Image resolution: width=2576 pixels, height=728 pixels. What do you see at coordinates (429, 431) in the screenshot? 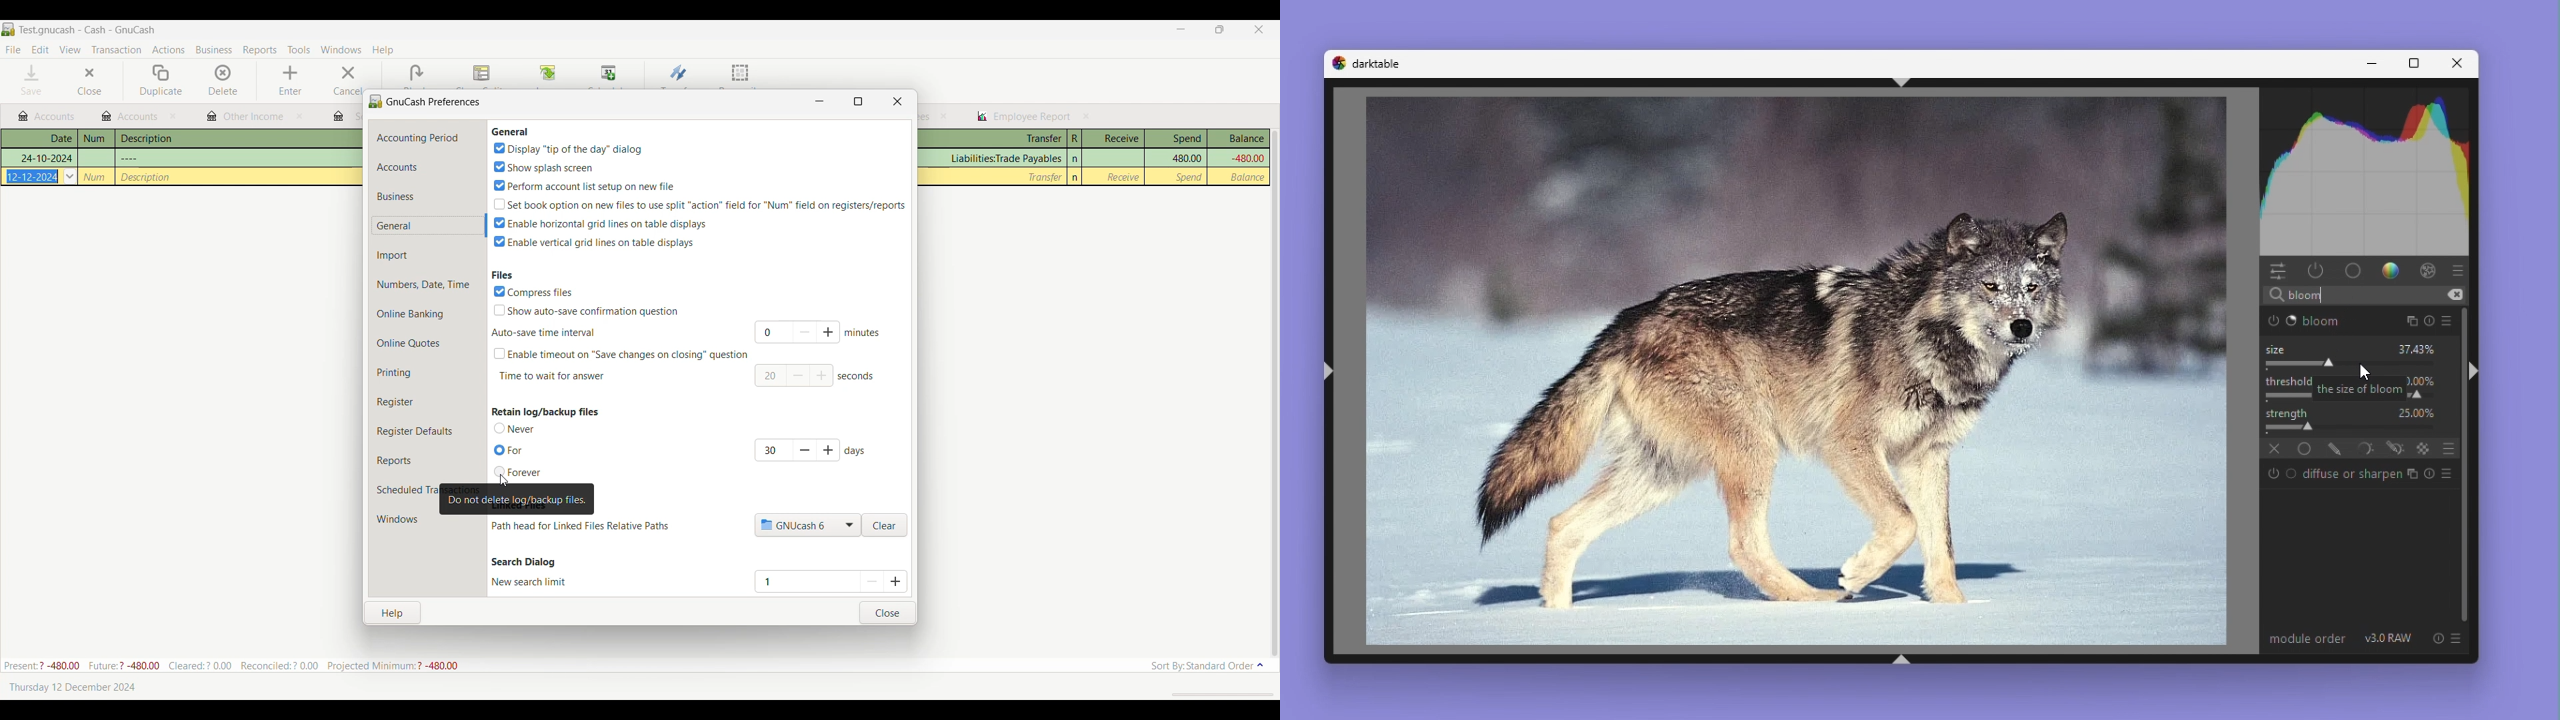
I see `Register defaults` at bounding box center [429, 431].